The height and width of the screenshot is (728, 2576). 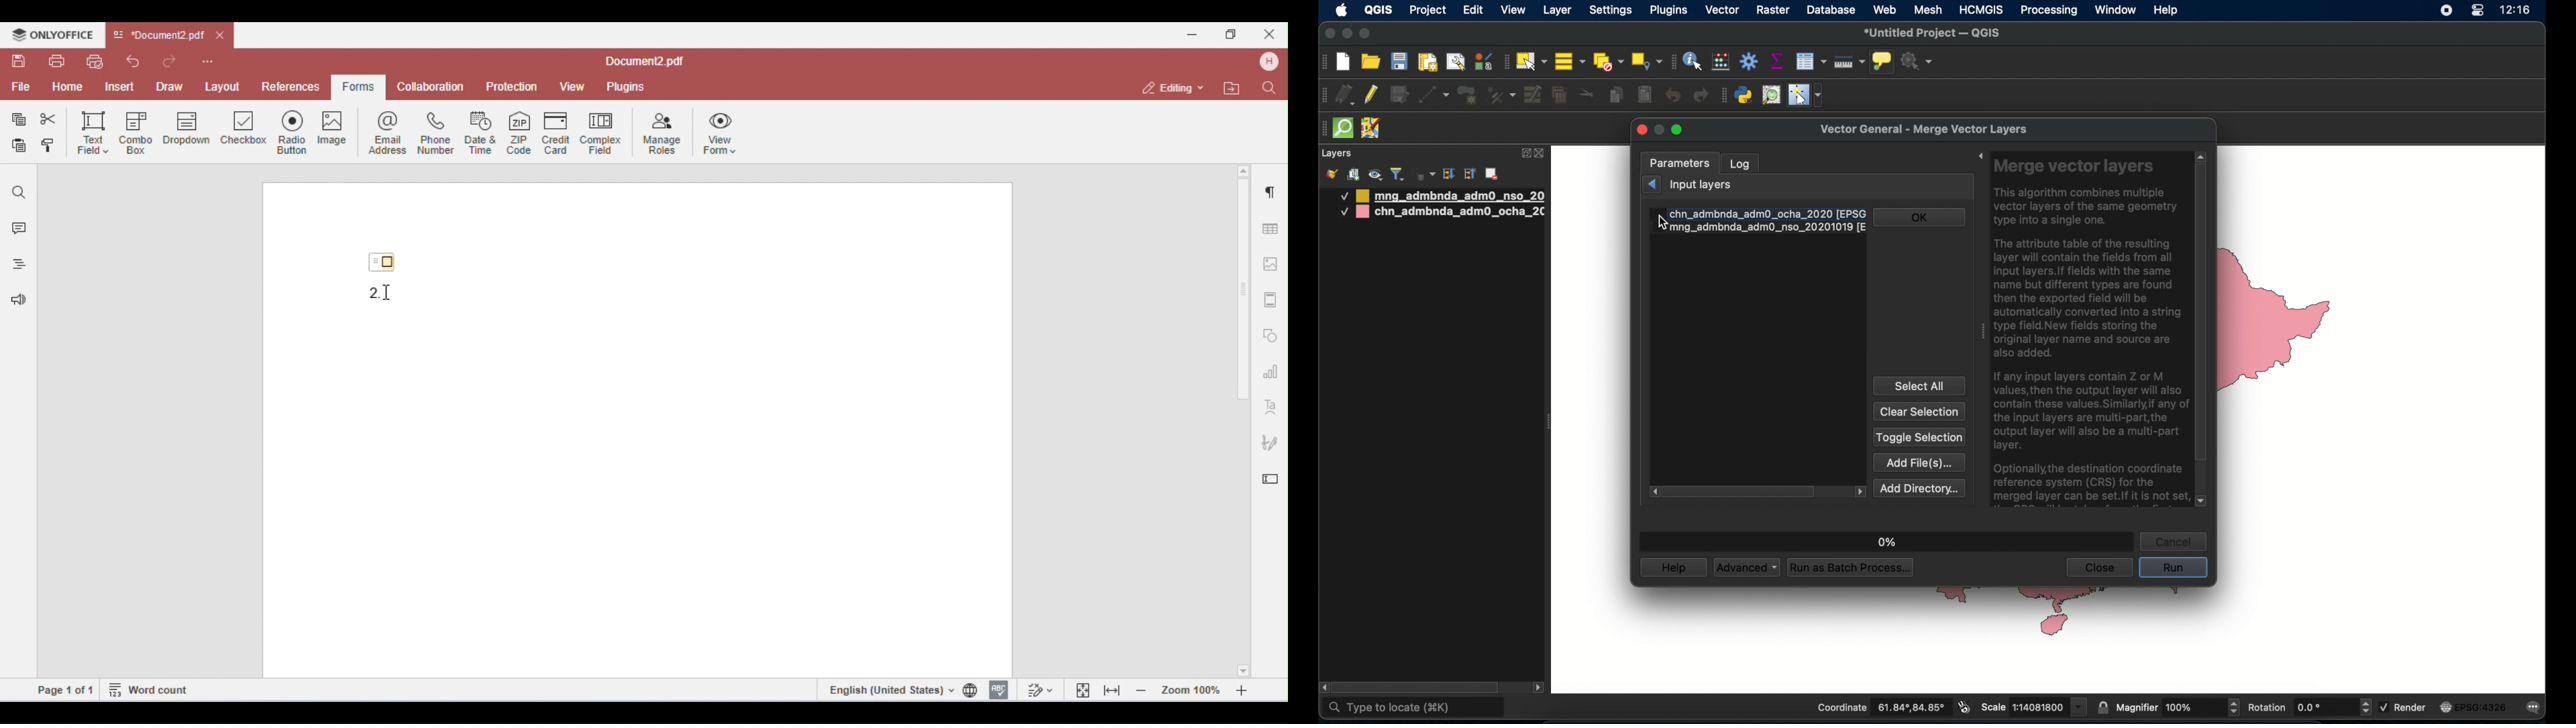 I want to click on QGIS, so click(x=1377, y=9).